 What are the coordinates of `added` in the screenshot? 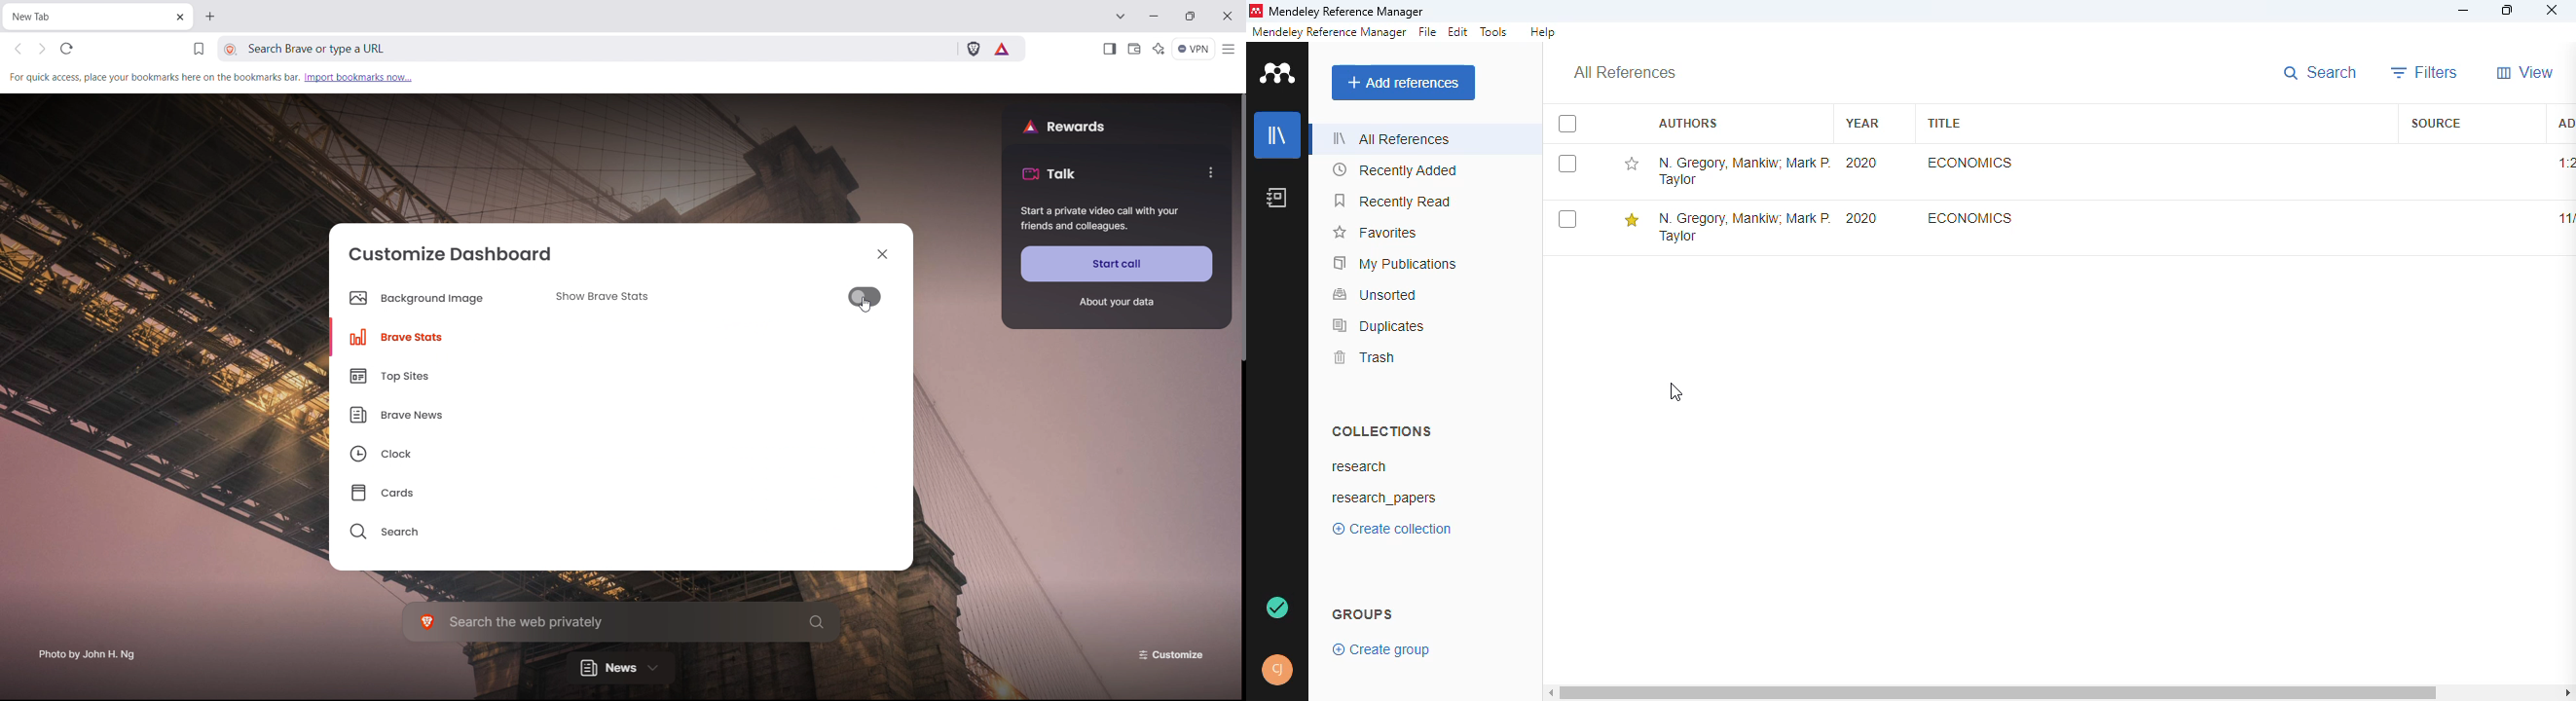 It's located at (2566, 124).